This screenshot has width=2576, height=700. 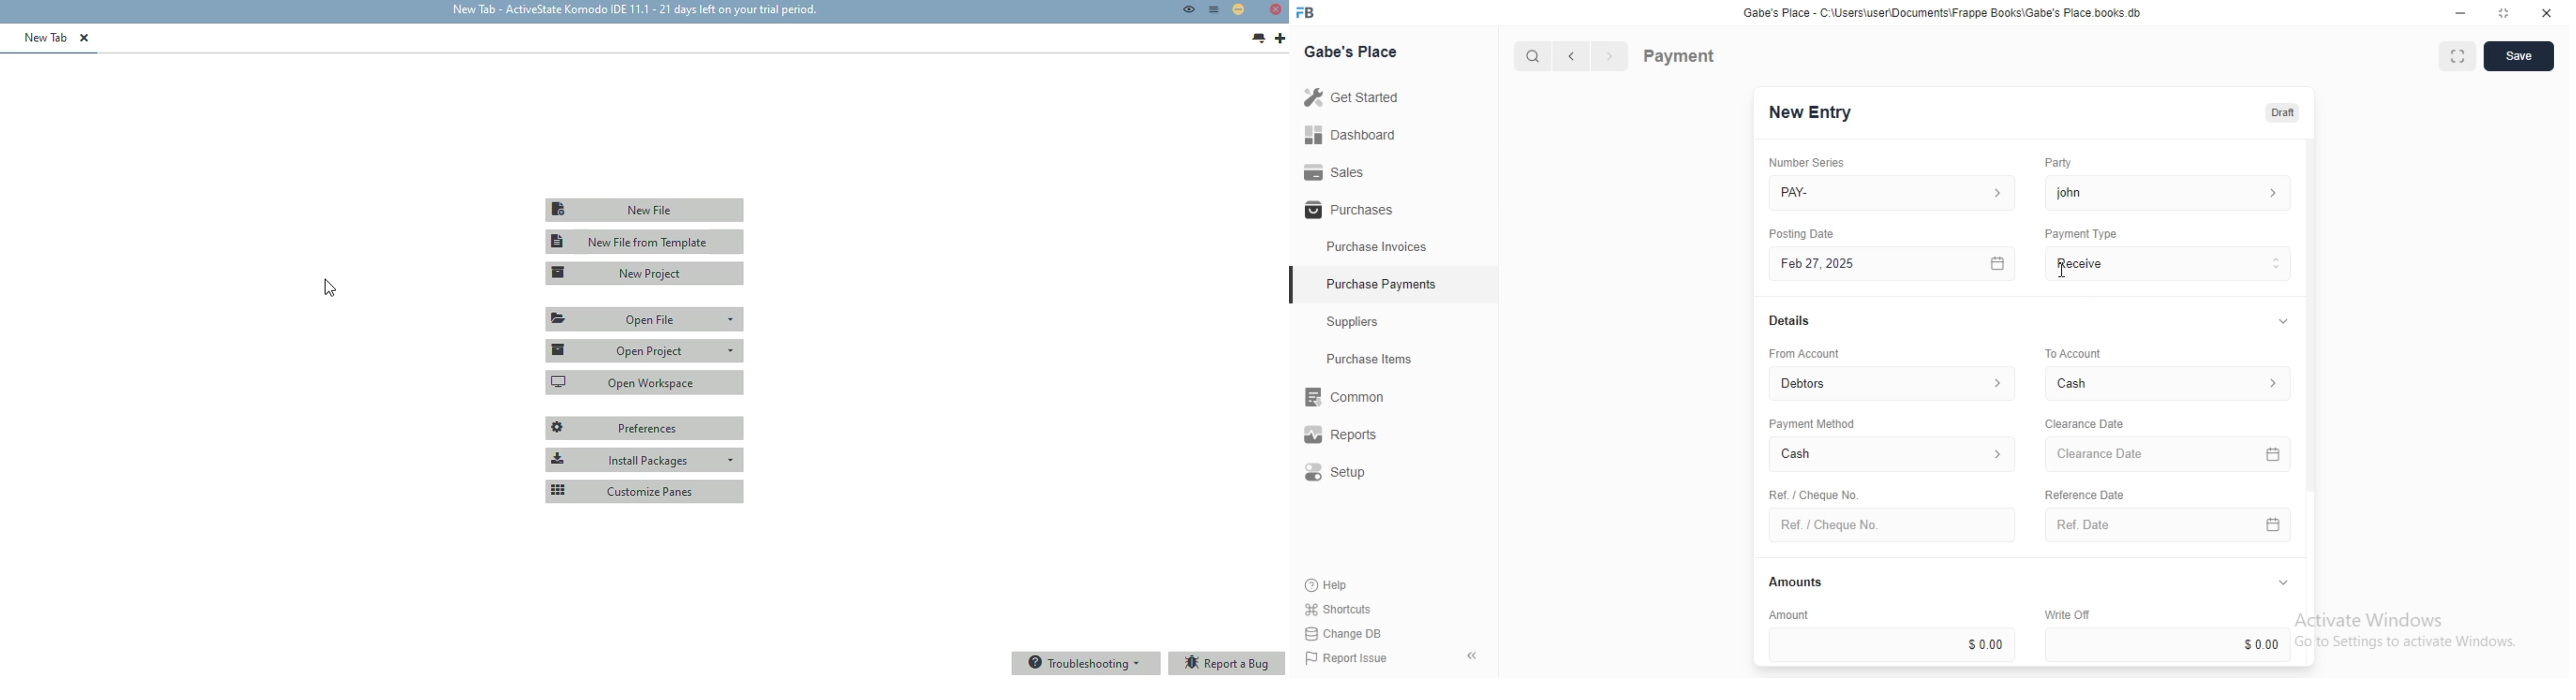 I want to click on resize, so click(x=2502, y=13).